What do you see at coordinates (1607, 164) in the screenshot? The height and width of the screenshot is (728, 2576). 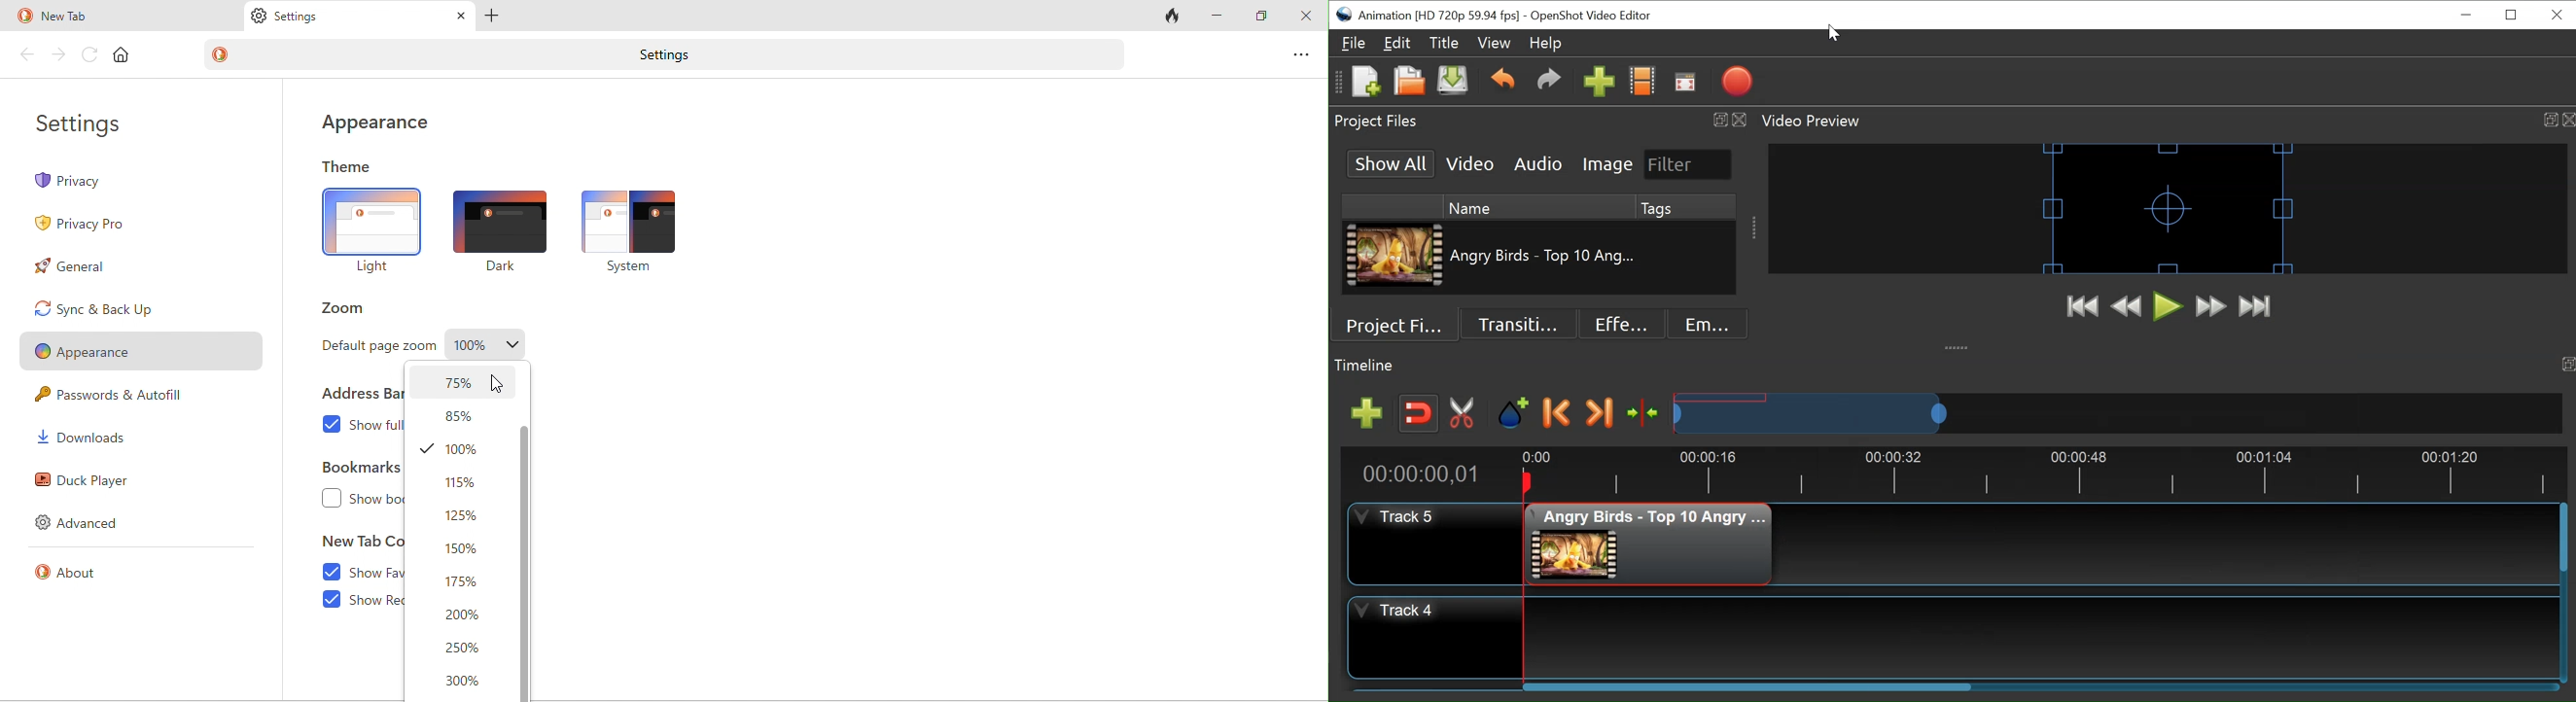 I see `Image` at bounding box center [1607, 164].